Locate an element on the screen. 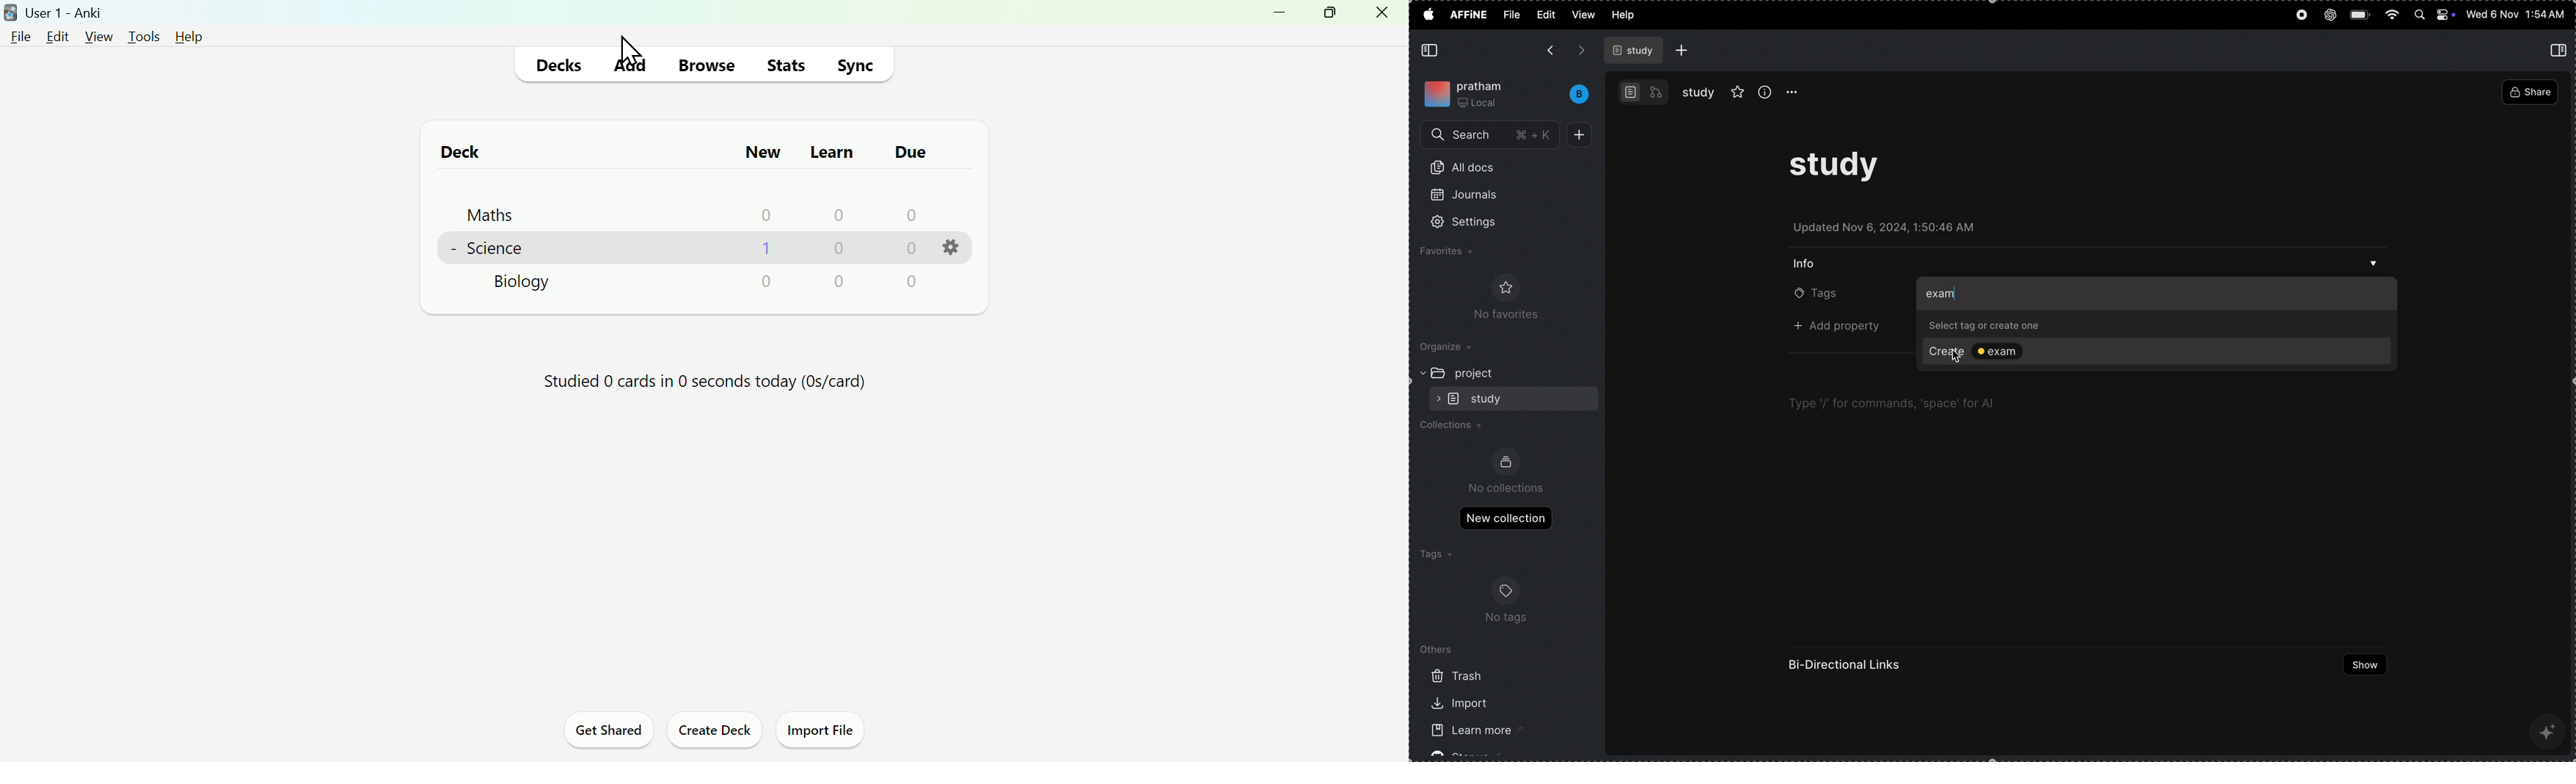  New is located at coordinates (764, 153).